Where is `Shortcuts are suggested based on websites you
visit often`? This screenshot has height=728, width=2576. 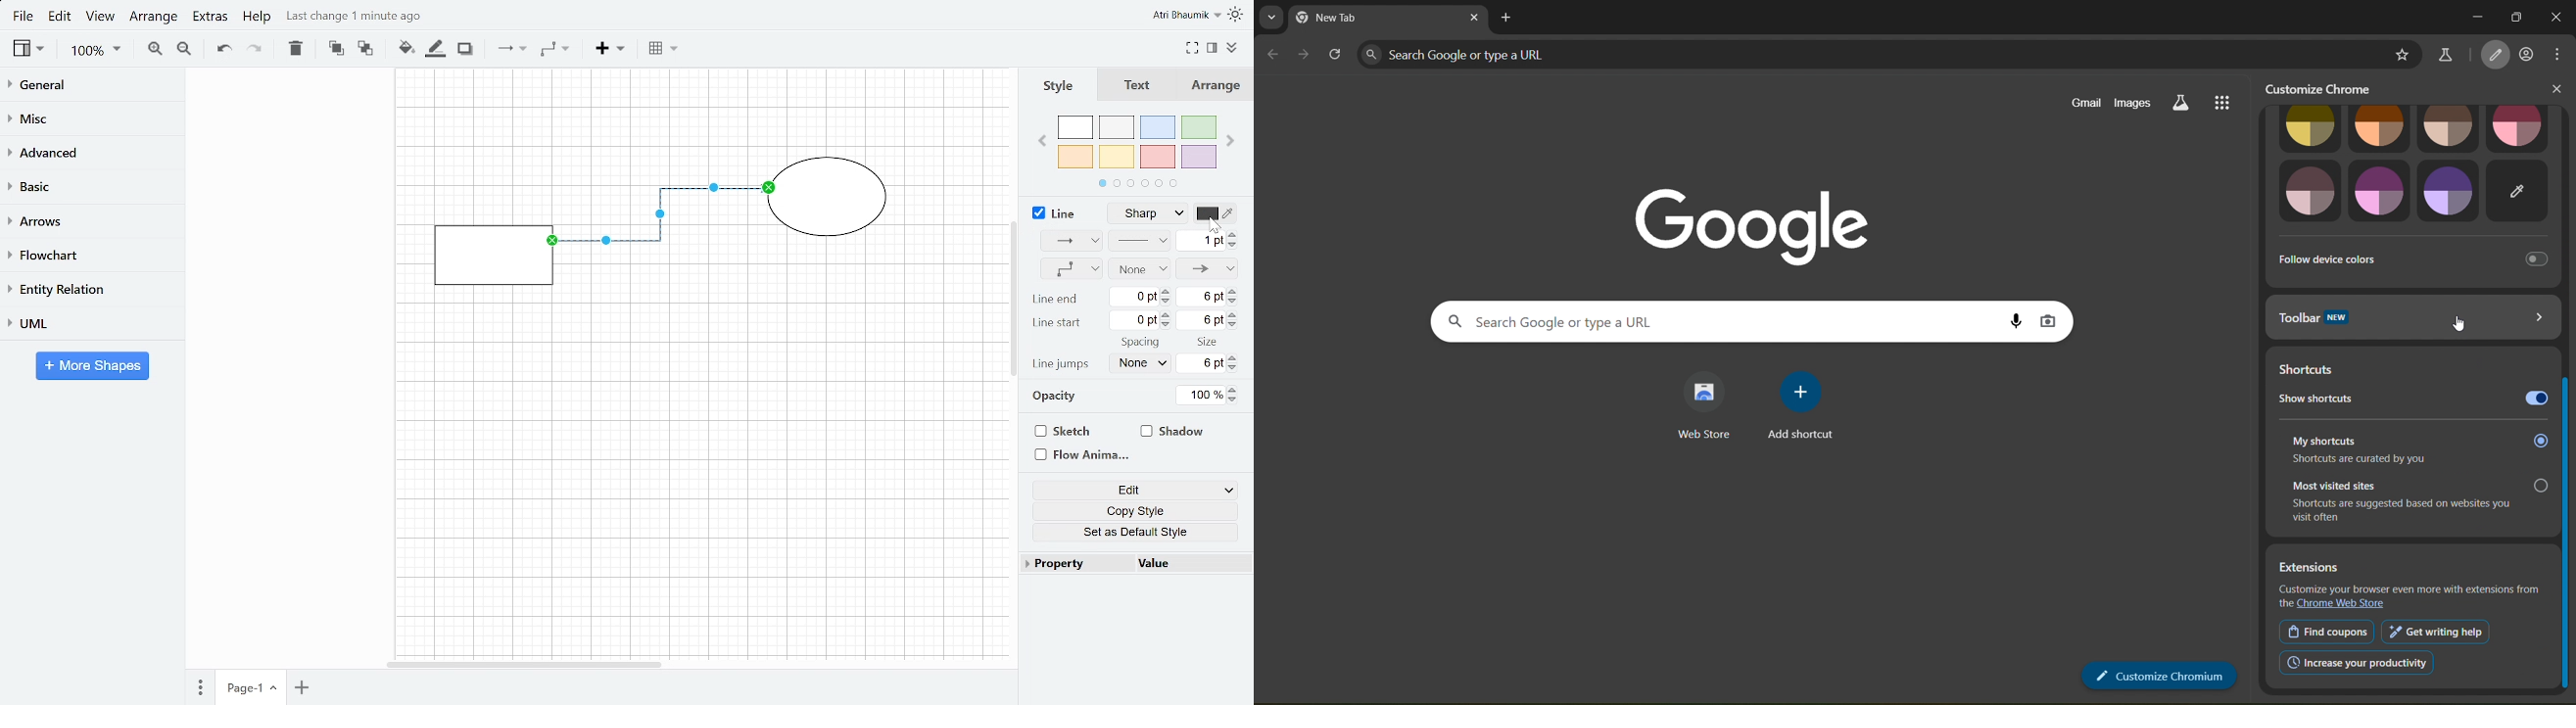 Shortcuts are suggested based on websites you
visit often is located at coordinates (2407, 516).